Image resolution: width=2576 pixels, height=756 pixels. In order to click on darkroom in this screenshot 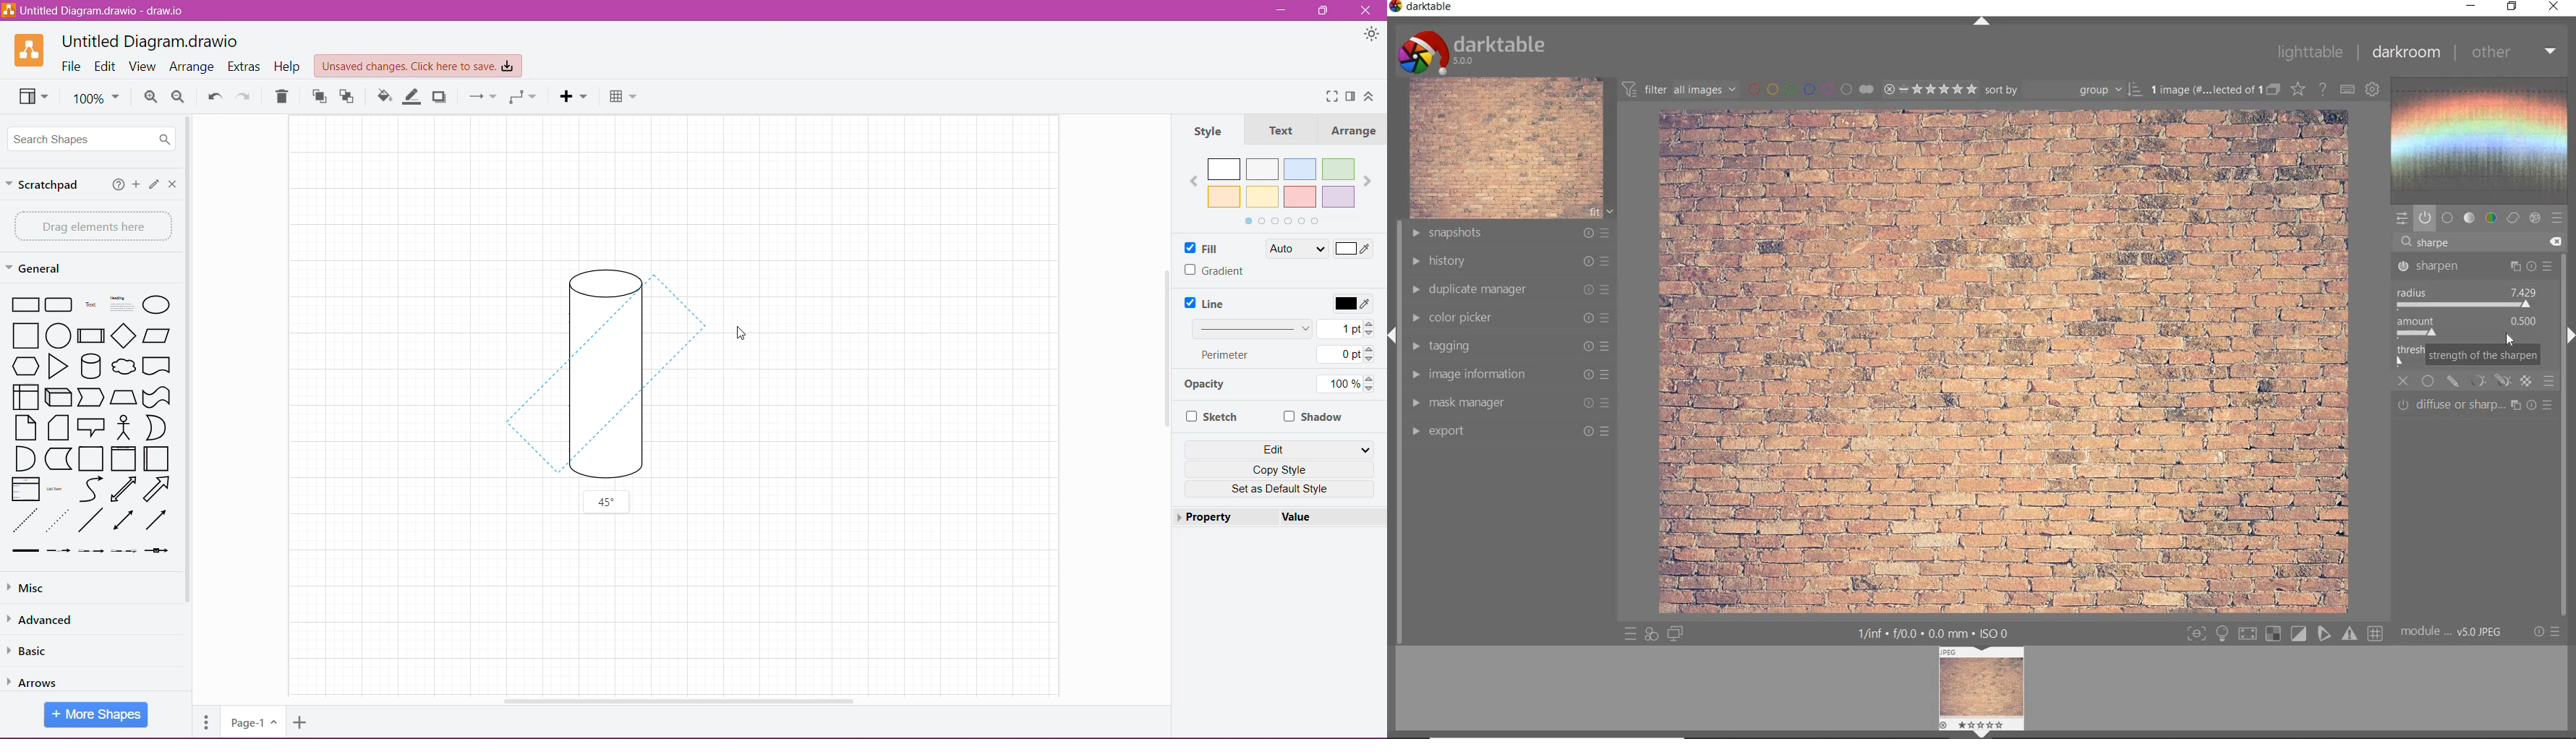, I will do `click(2406, 52)`.